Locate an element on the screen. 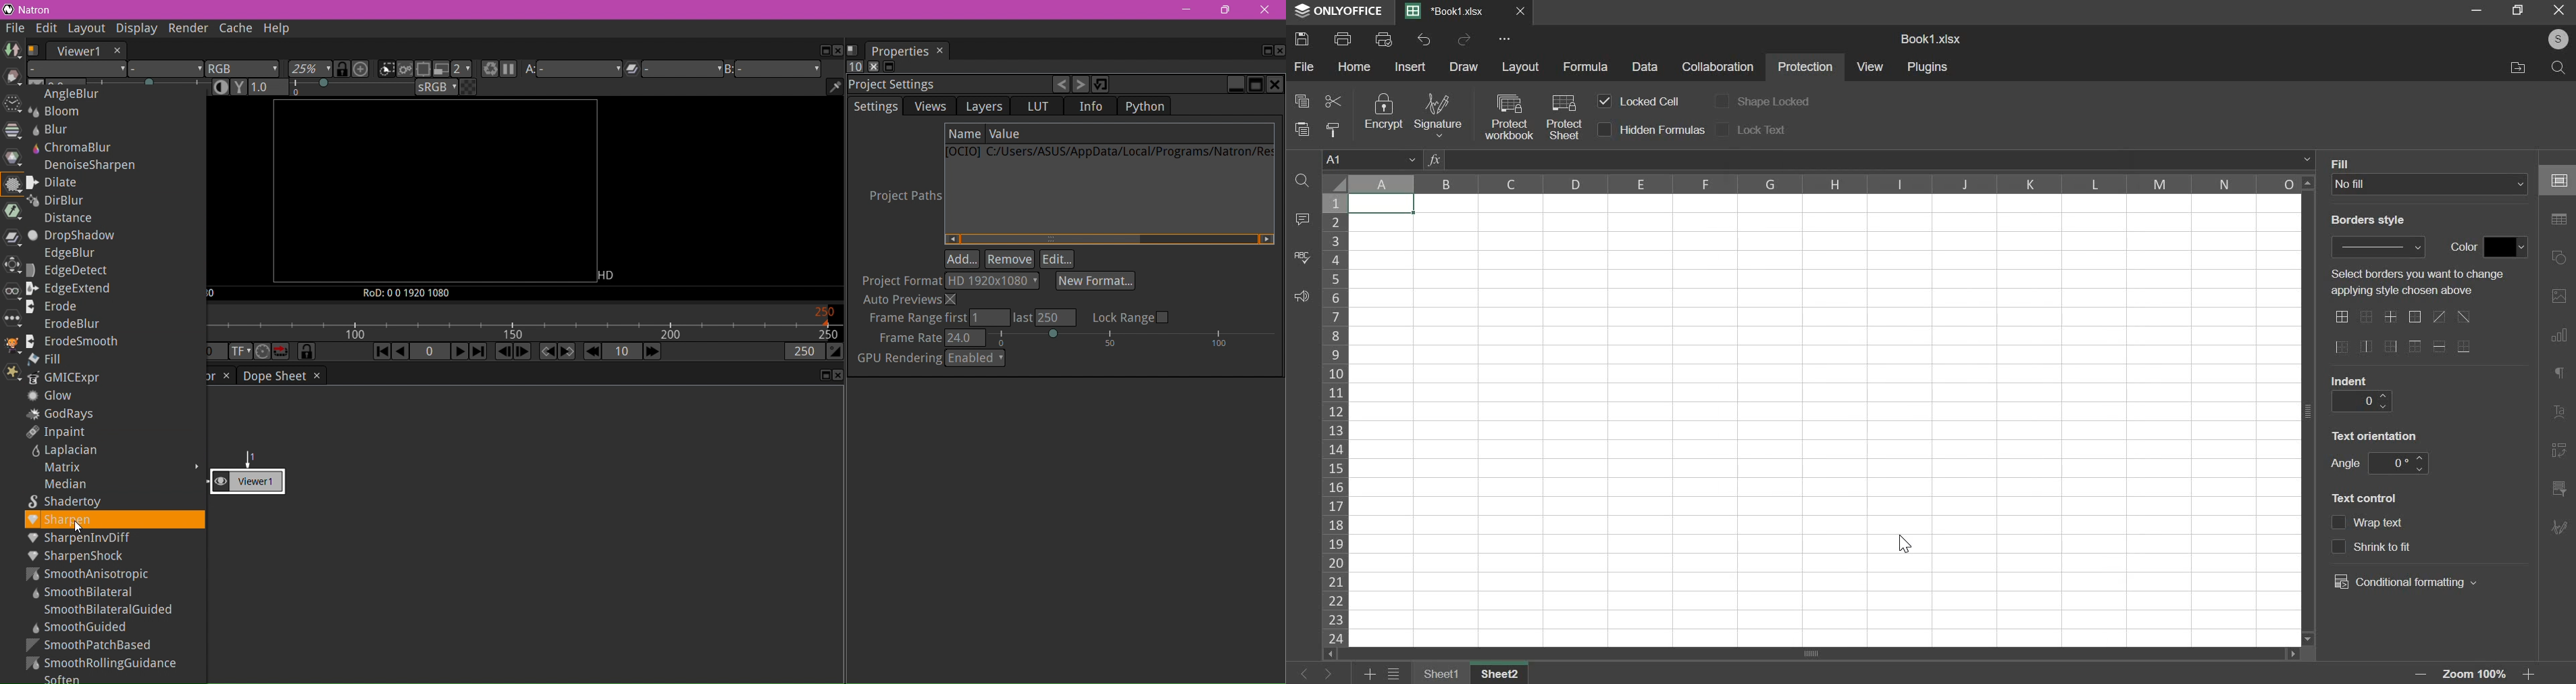 Image resolution: width=2576 pixels, height=700 pixels. fill type is located at coordinates (2430, 185).